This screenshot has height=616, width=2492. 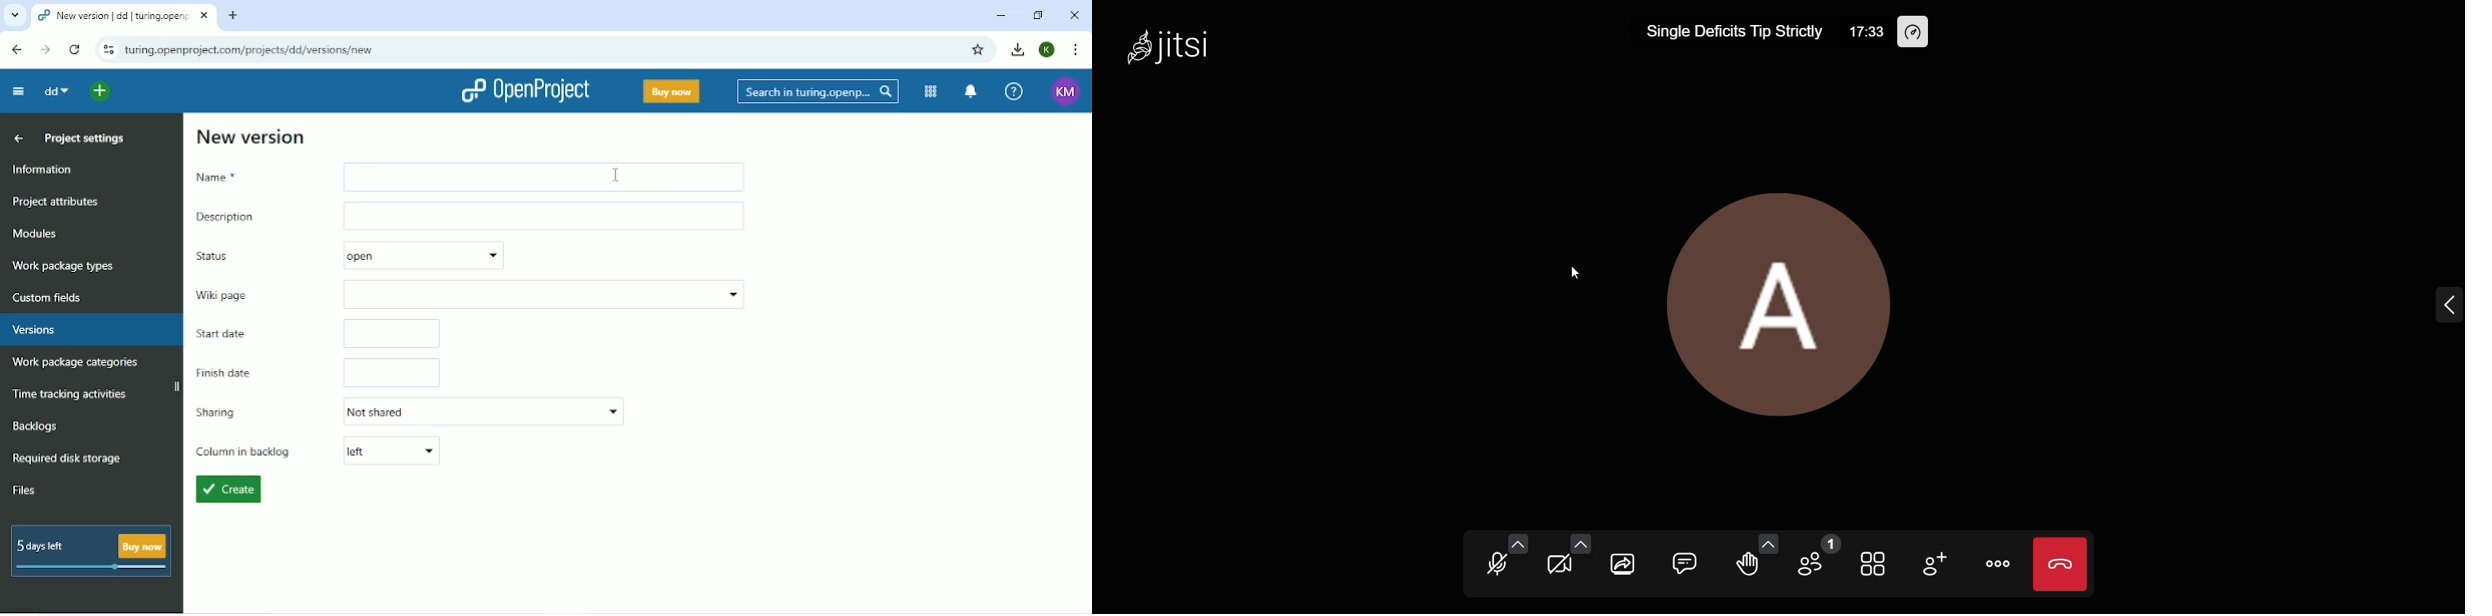 What do you see at coordinates (612, 170) in the screenshot?
I see `cursor` at bounding box center [612, 170].